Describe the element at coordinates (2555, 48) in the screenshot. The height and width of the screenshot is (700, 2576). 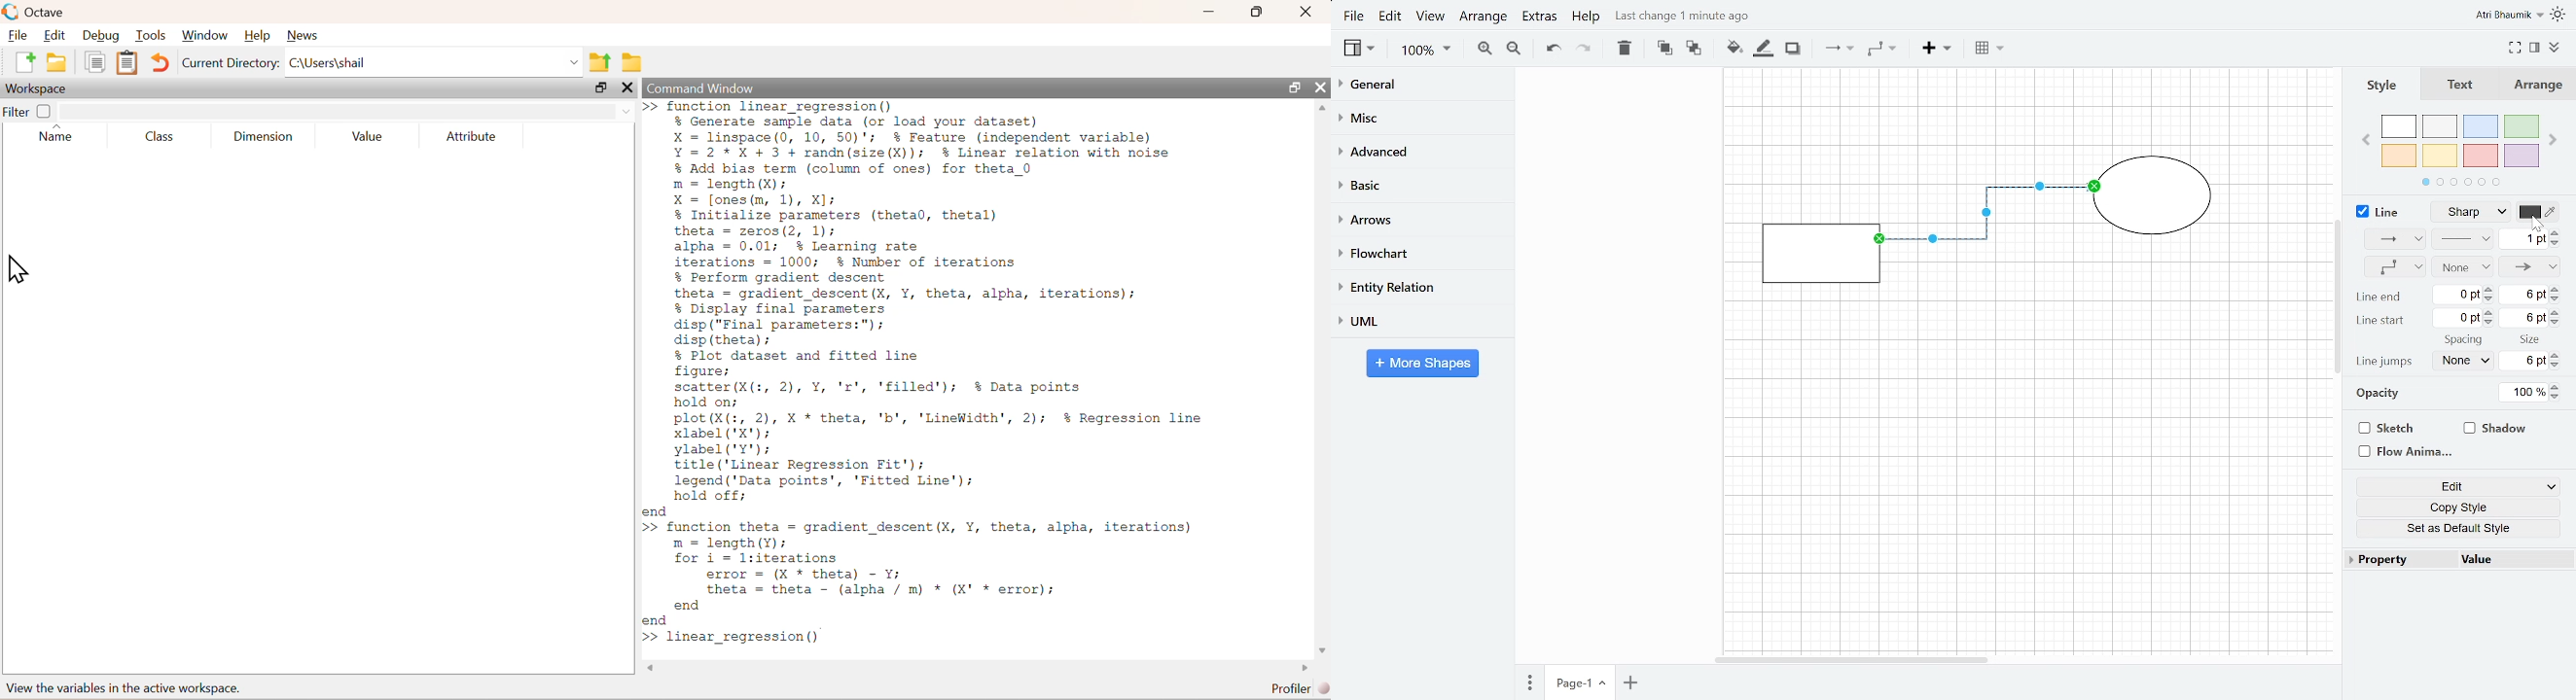
I see `Collapse` at that location.